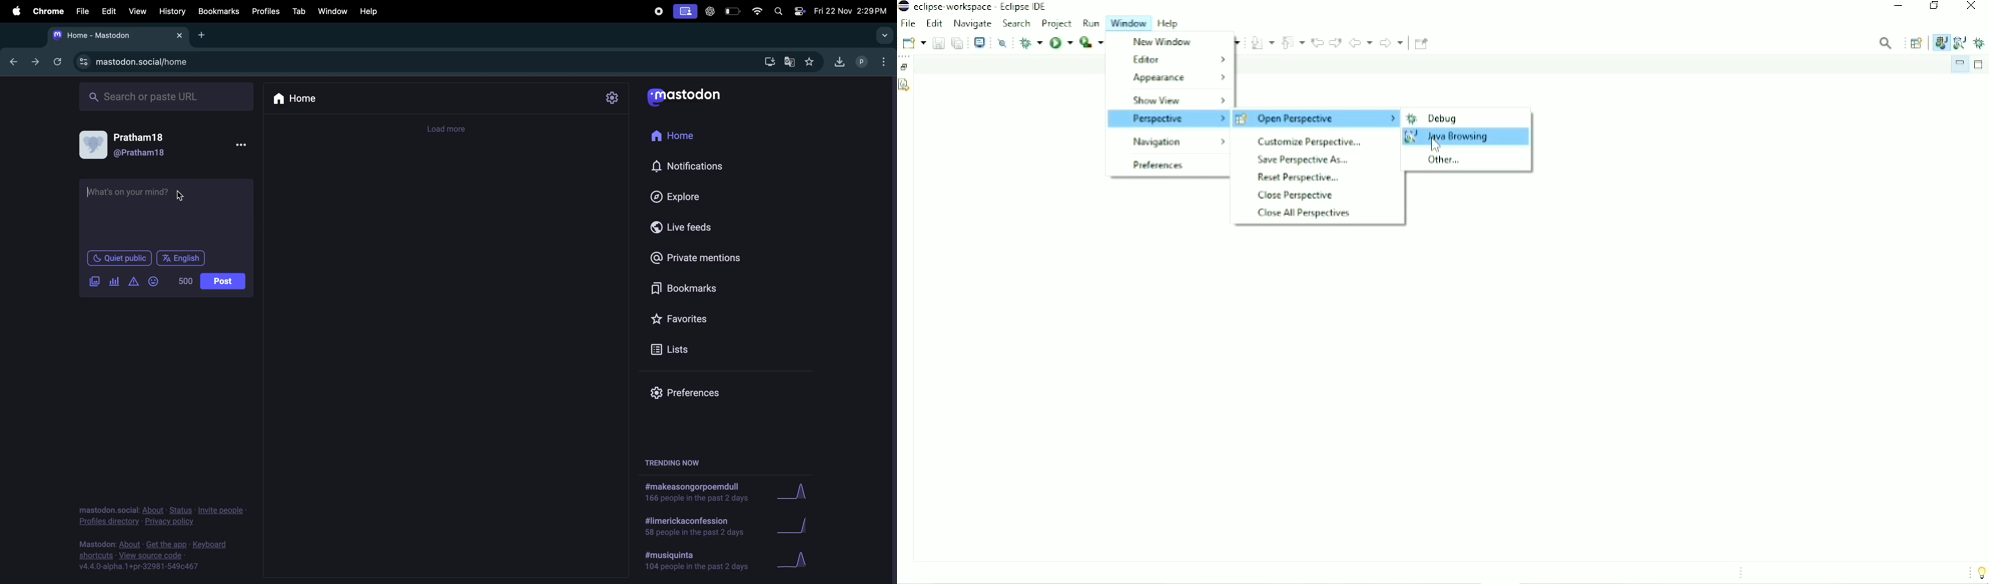  I want to click on cast, so click(686, 11).